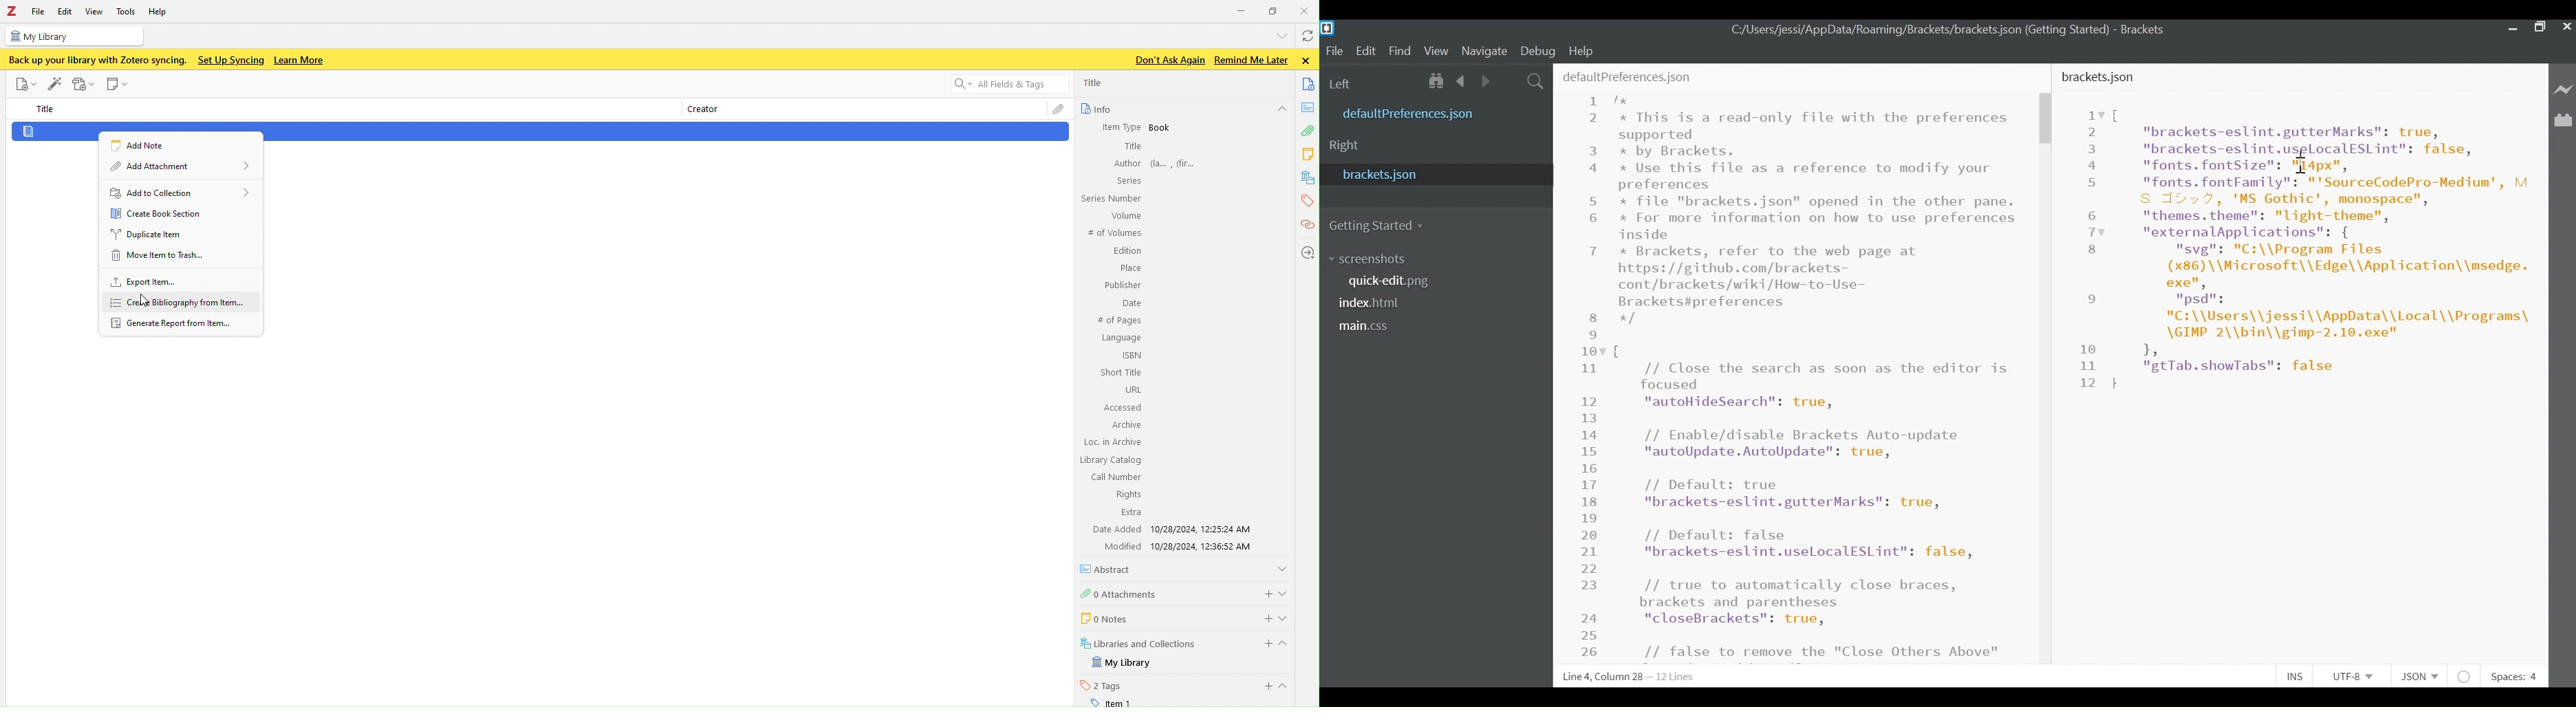 Image resolution: width=2576 pixels, height=728 pixels. Describe the element at coordinates (1631, 677) in the screenshot. I see `a Line 4, Column 24` at that location.